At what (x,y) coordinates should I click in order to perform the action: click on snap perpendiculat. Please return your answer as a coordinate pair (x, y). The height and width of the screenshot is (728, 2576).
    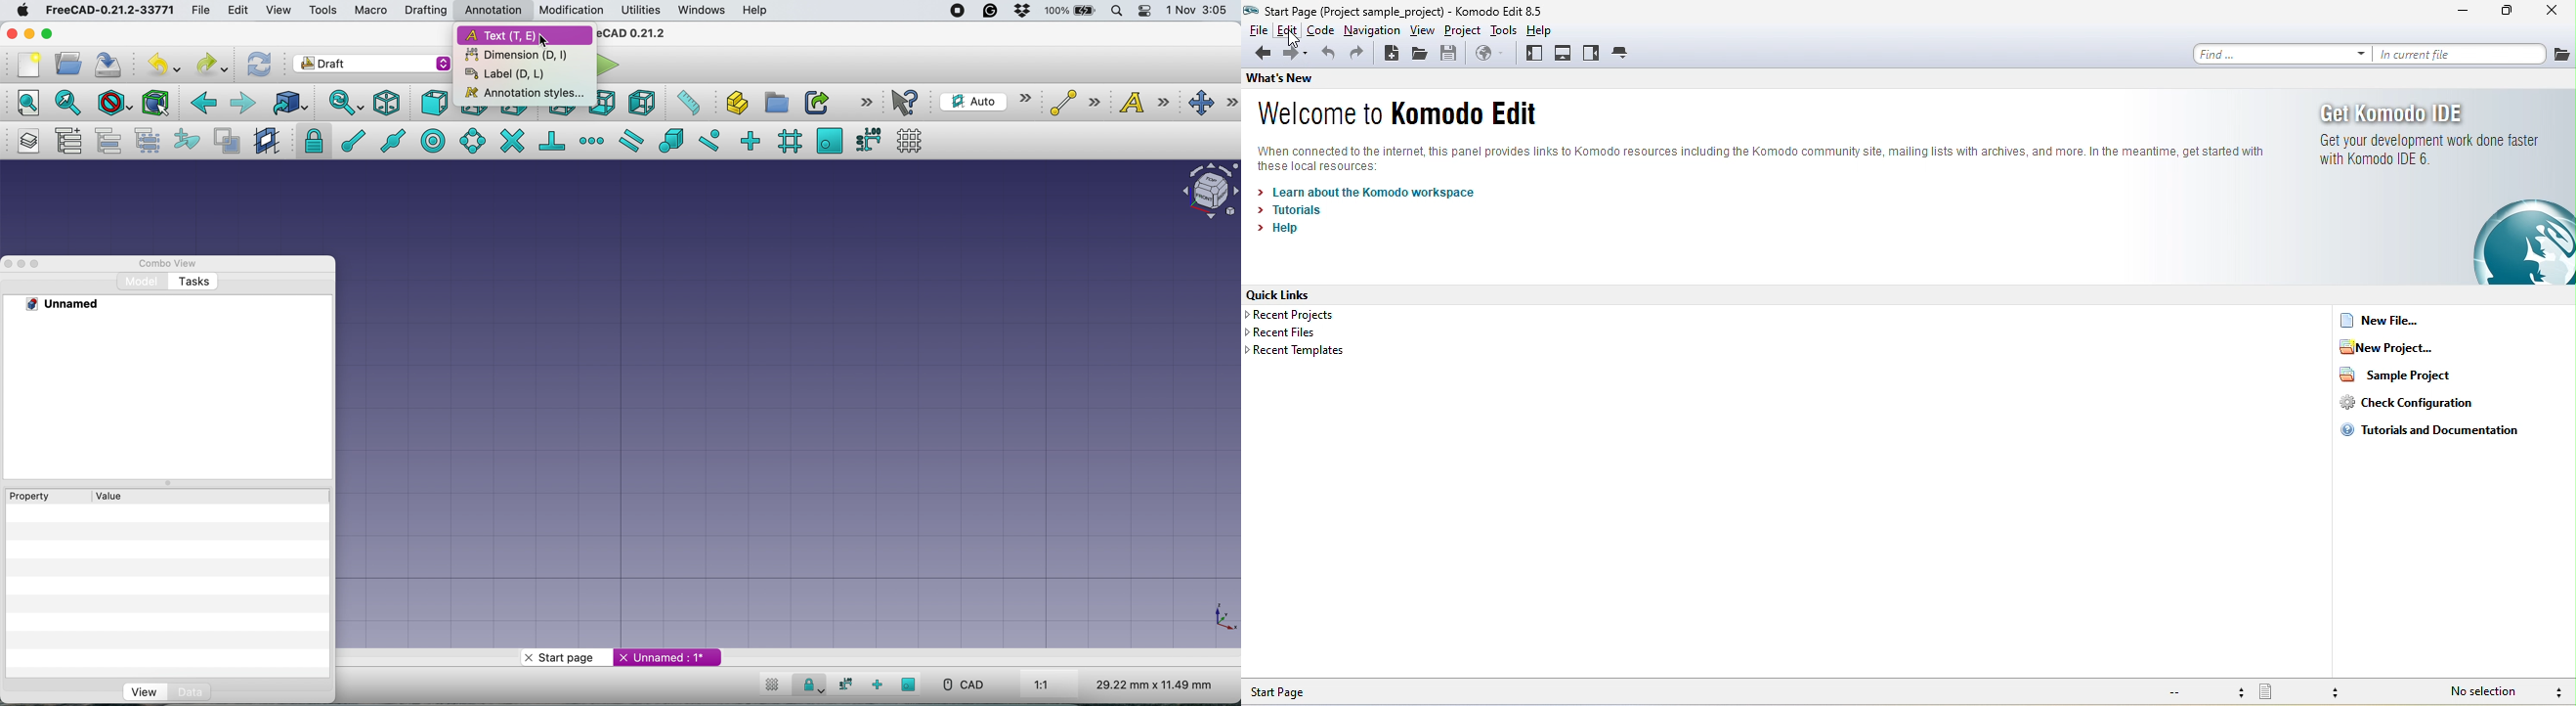
    Looking at the image, I should click on (552, 142).